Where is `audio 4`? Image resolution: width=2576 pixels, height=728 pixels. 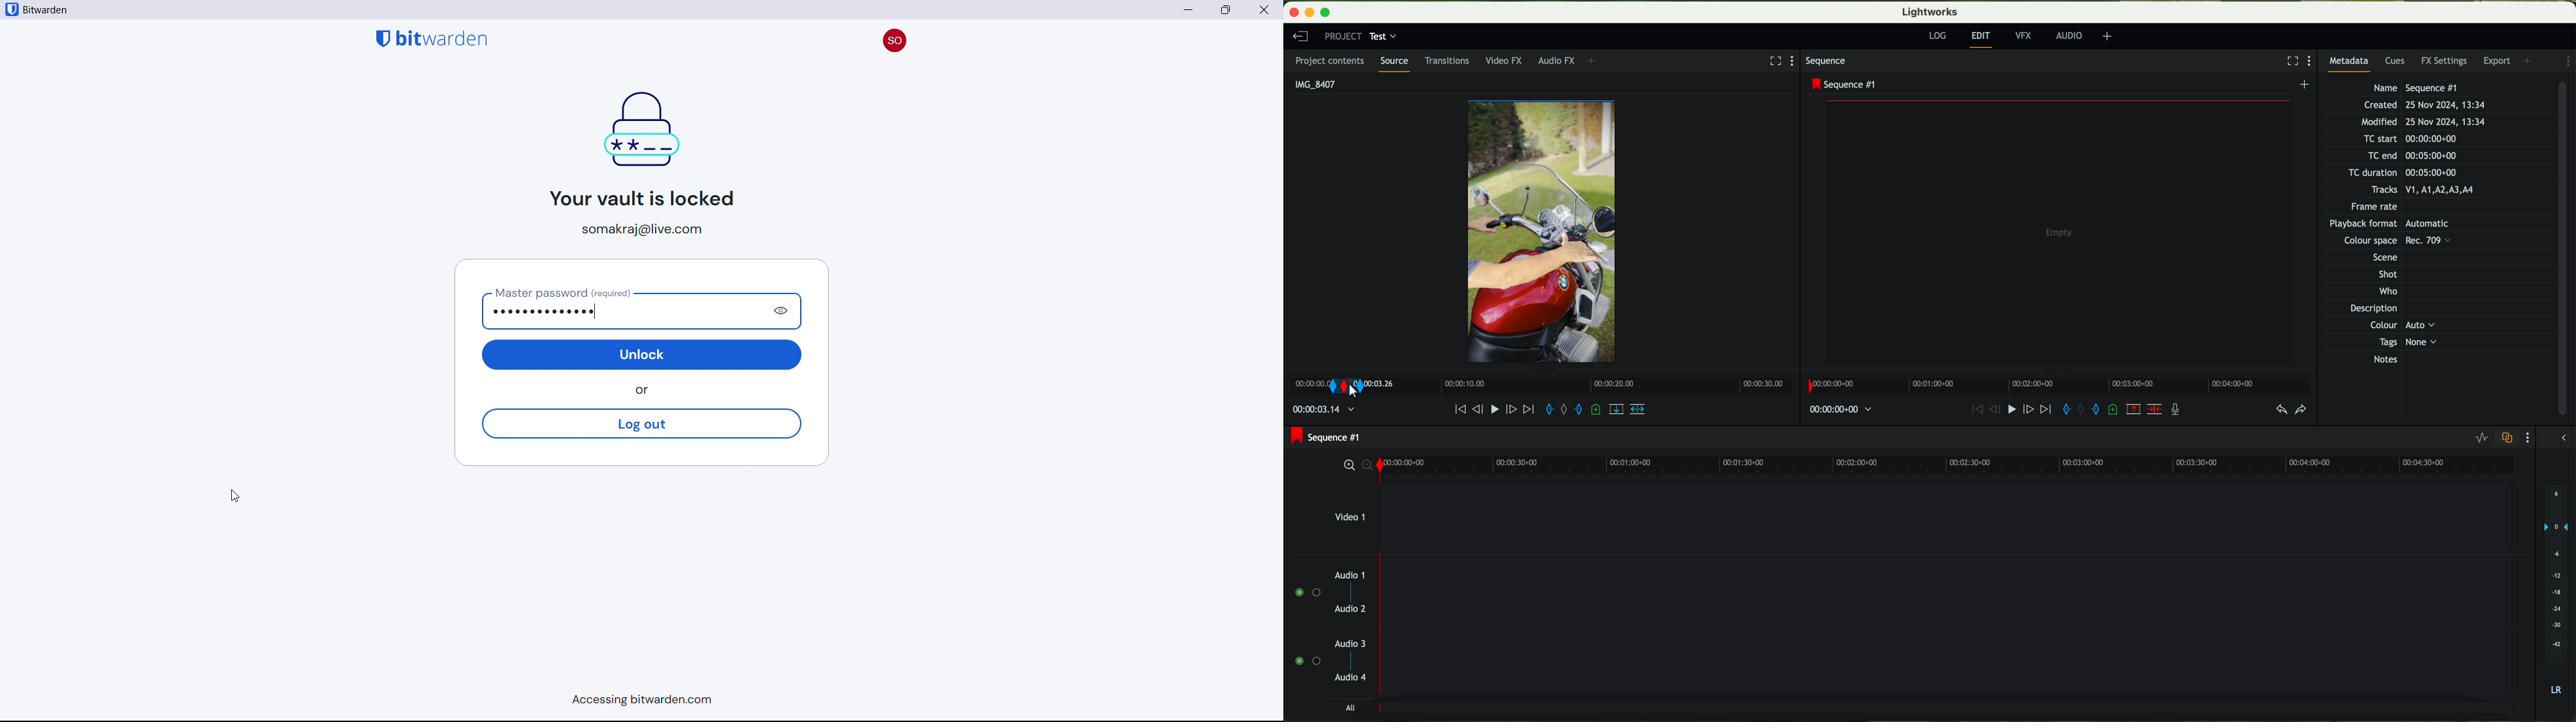 audio 4 is located at coordinates (1351, 680).